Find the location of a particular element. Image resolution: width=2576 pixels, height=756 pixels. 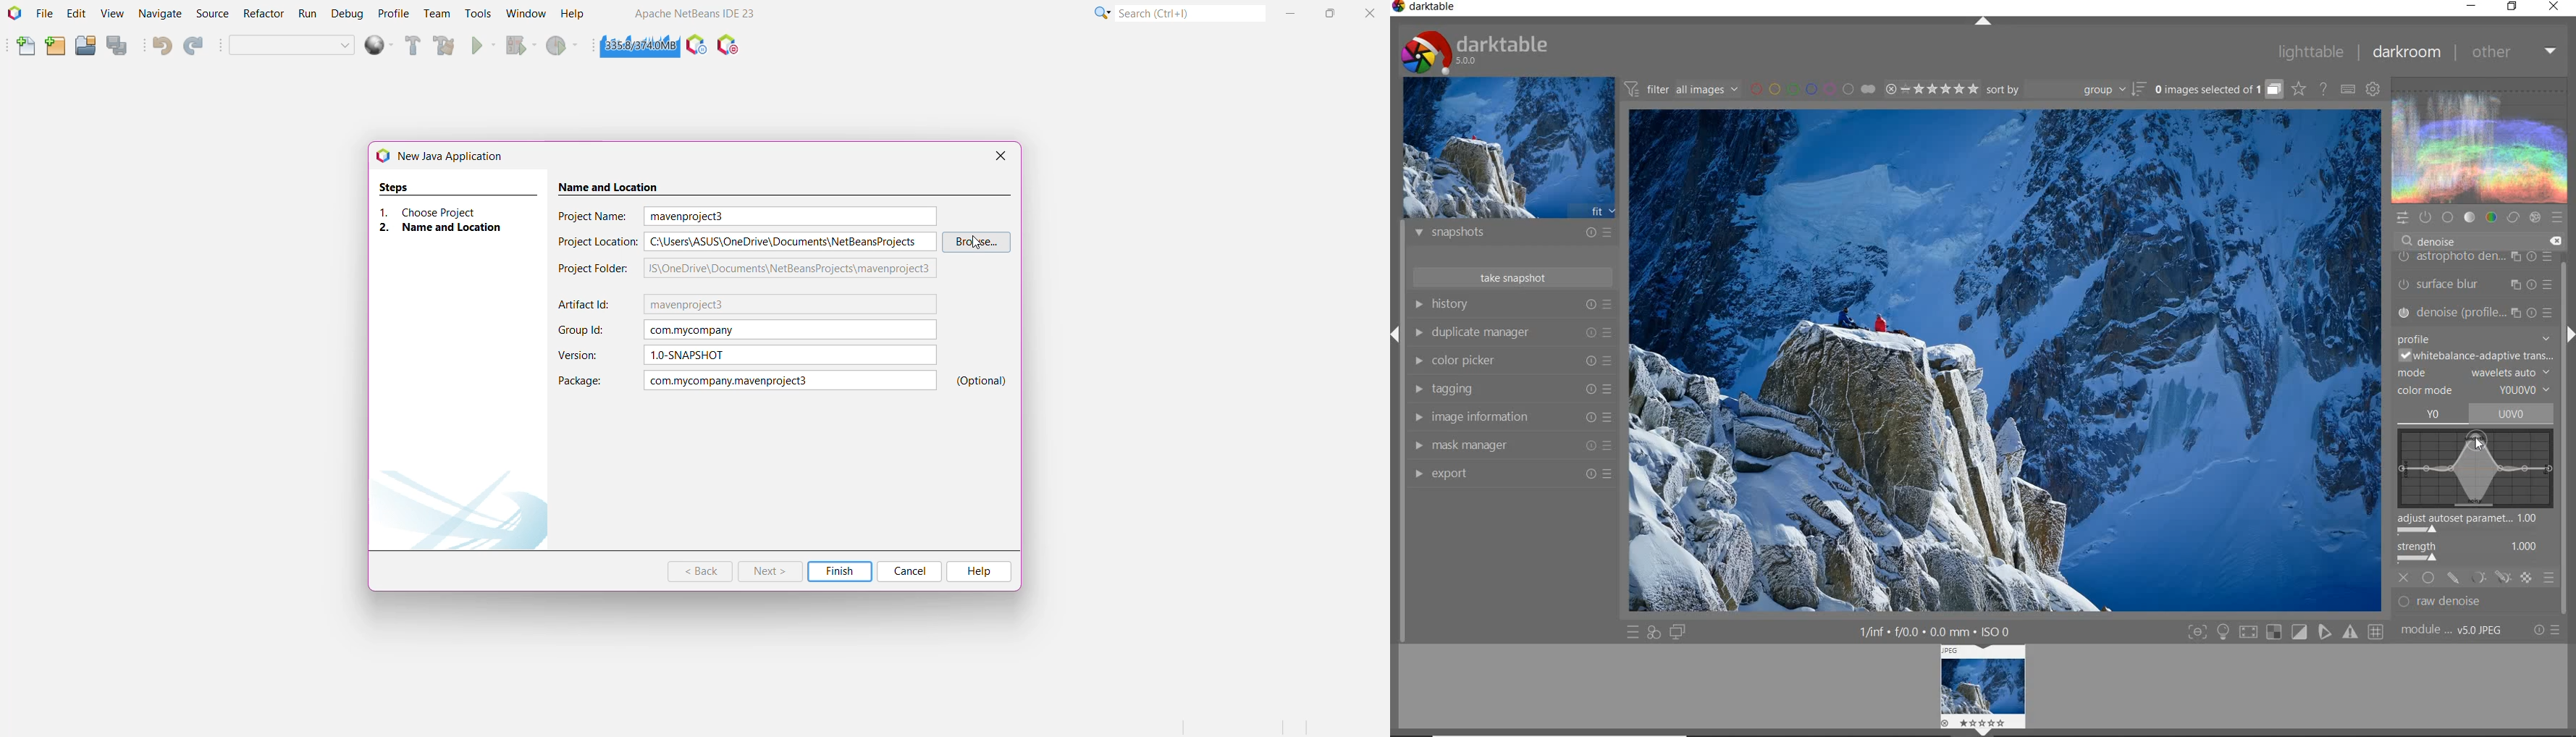

Undo is located at coordinates (162, 47).